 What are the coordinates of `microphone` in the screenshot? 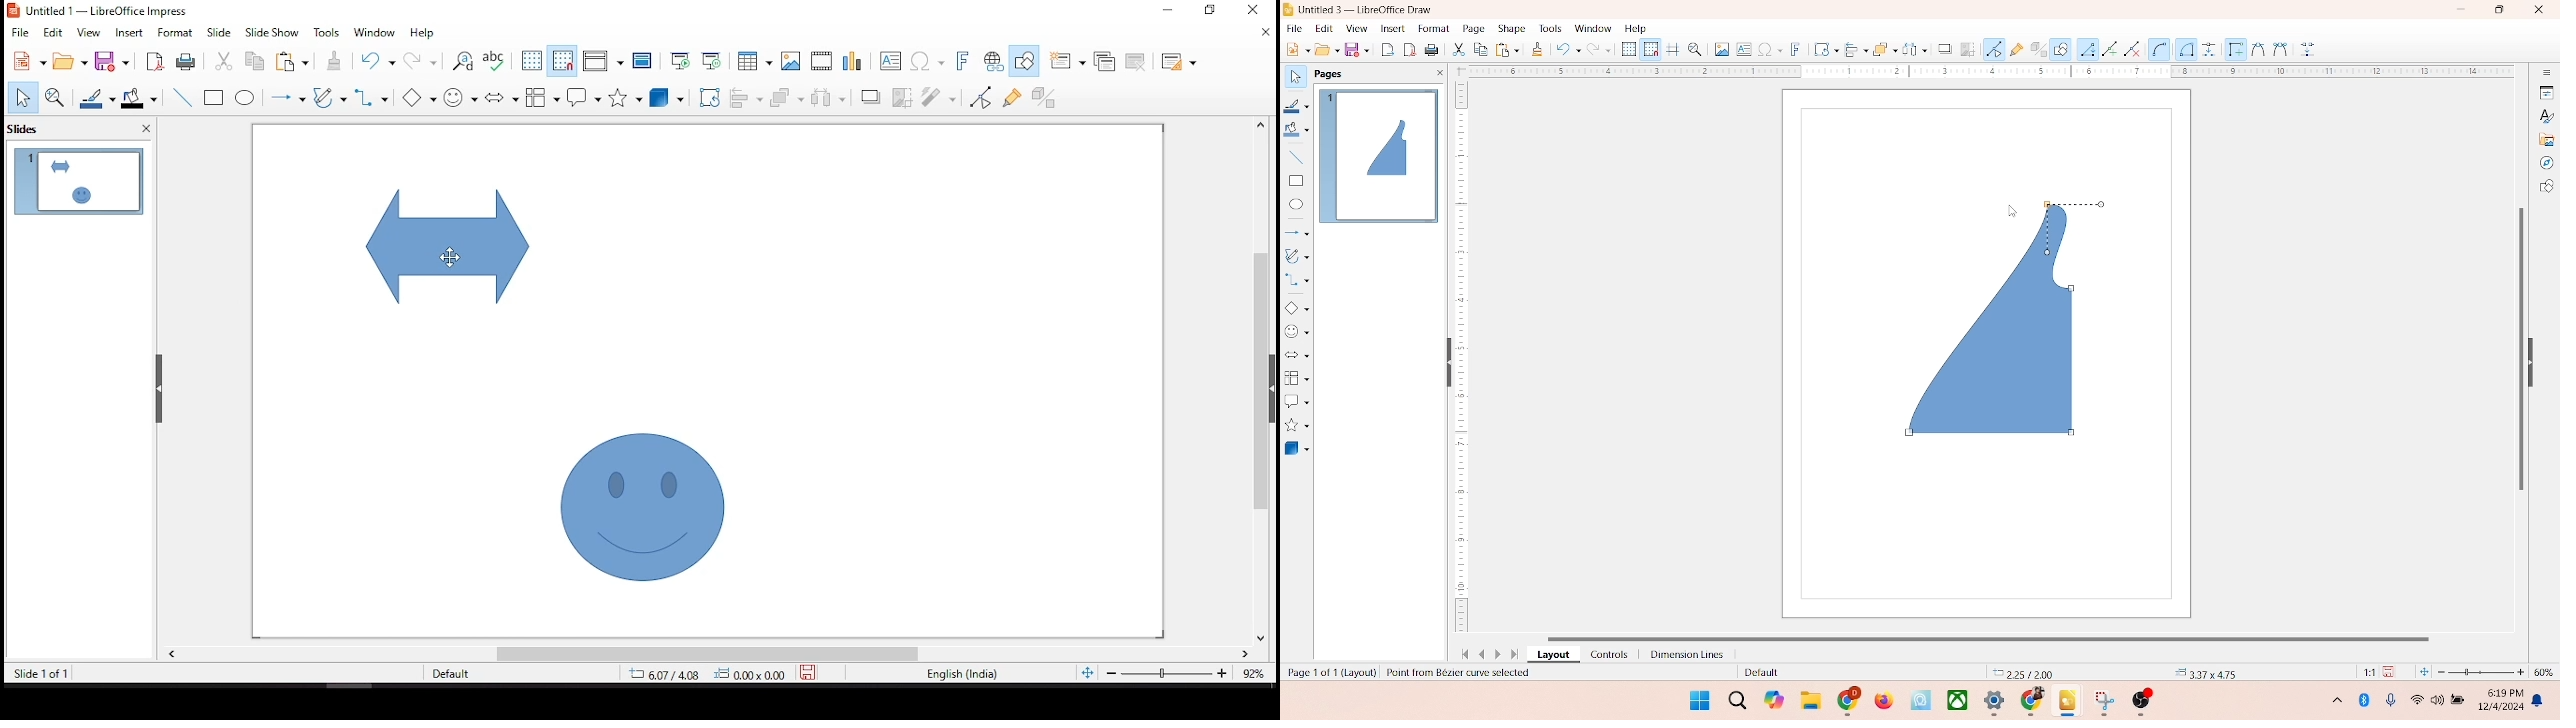 It's located at (2392, 701).